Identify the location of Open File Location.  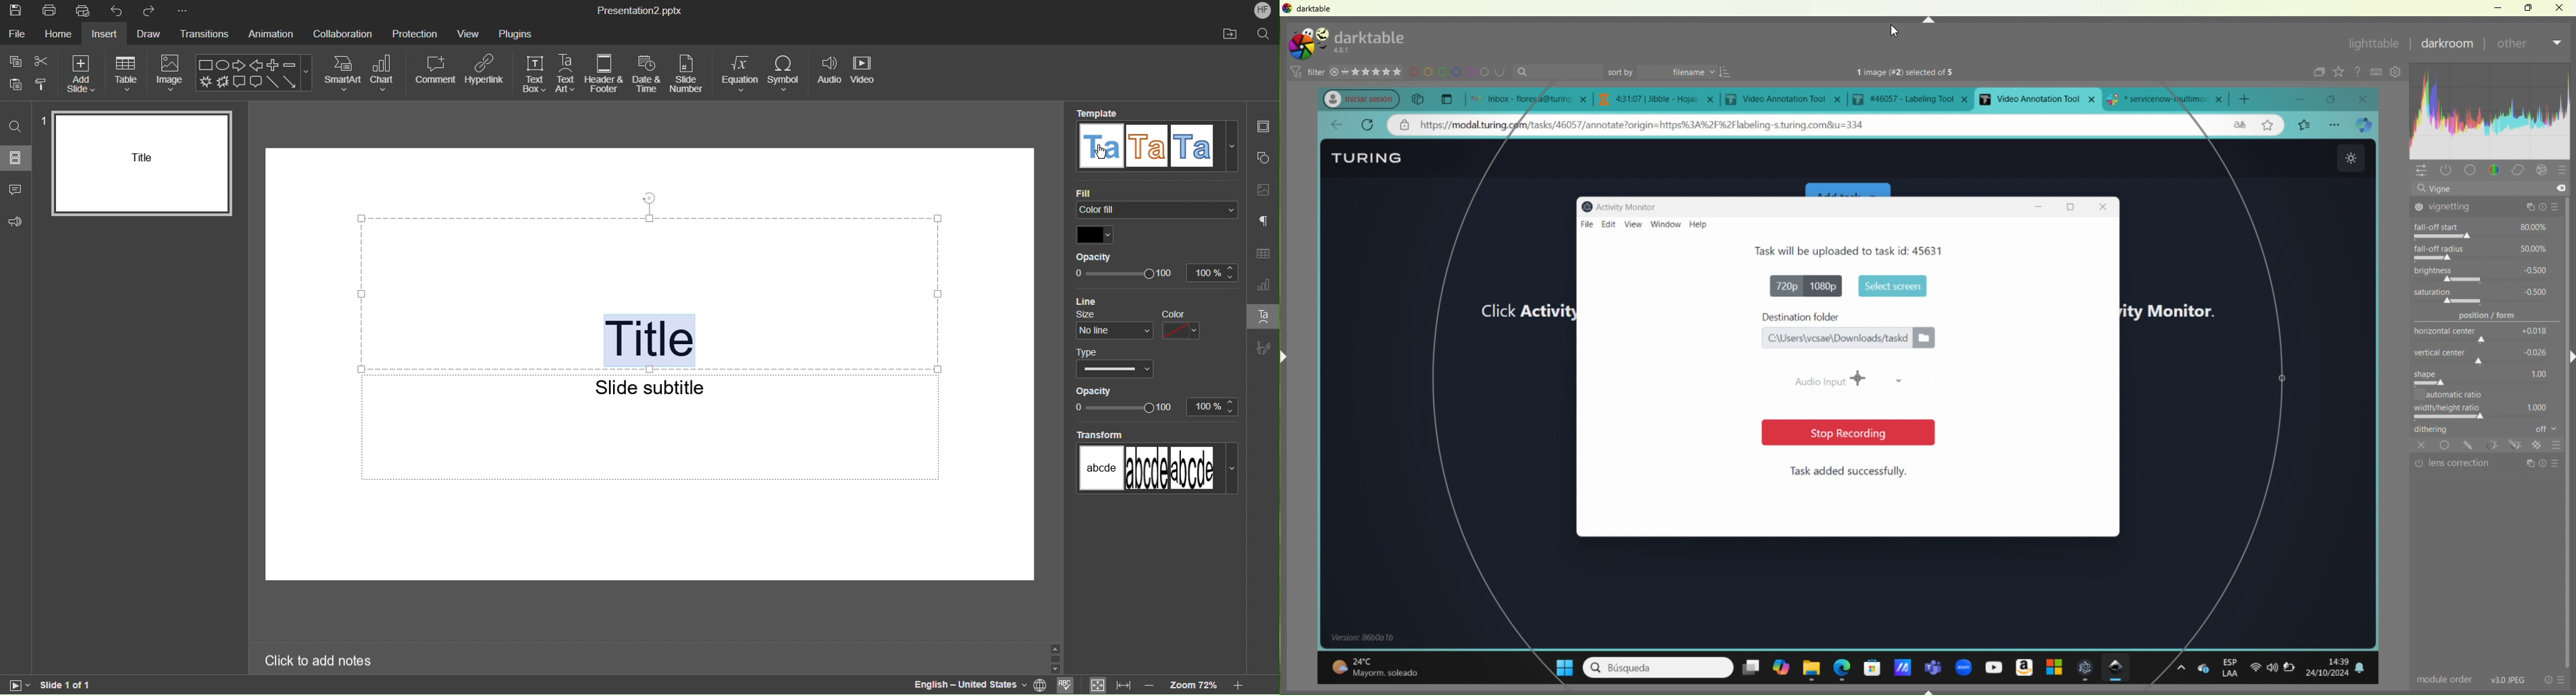
(1229, 35).